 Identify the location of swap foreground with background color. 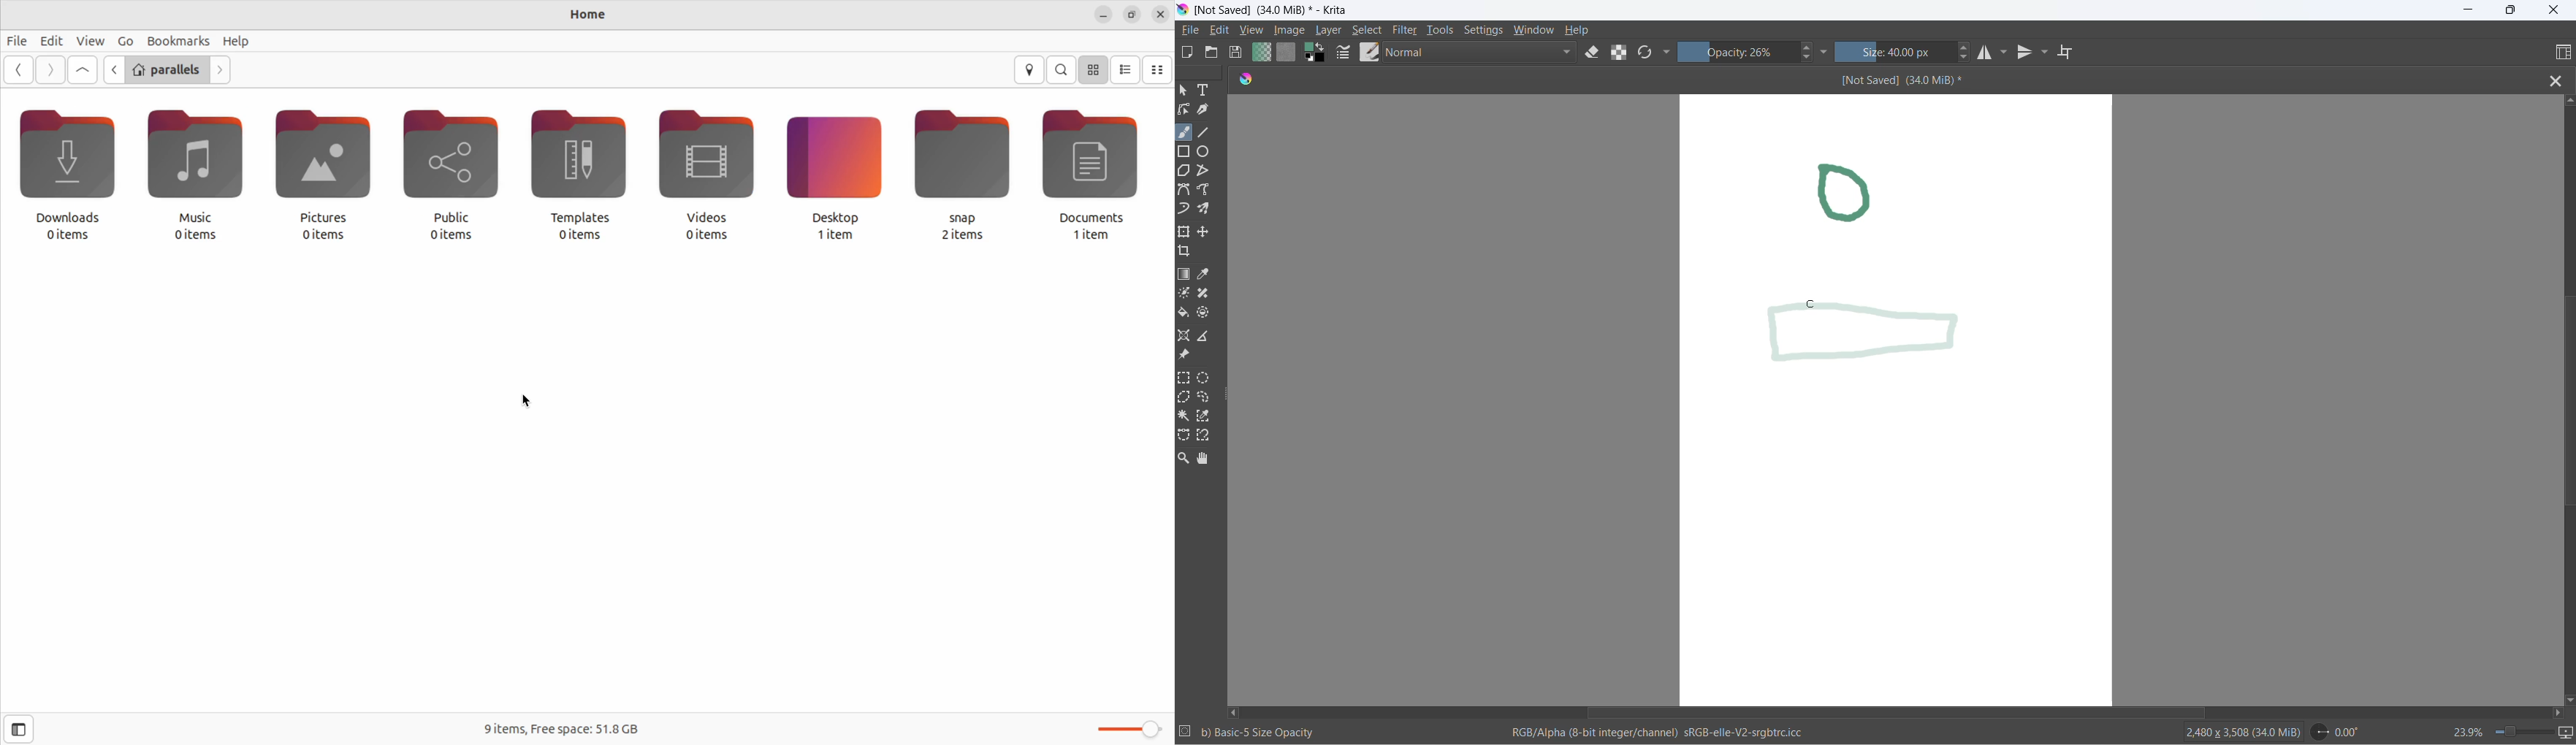
(1316, 53).